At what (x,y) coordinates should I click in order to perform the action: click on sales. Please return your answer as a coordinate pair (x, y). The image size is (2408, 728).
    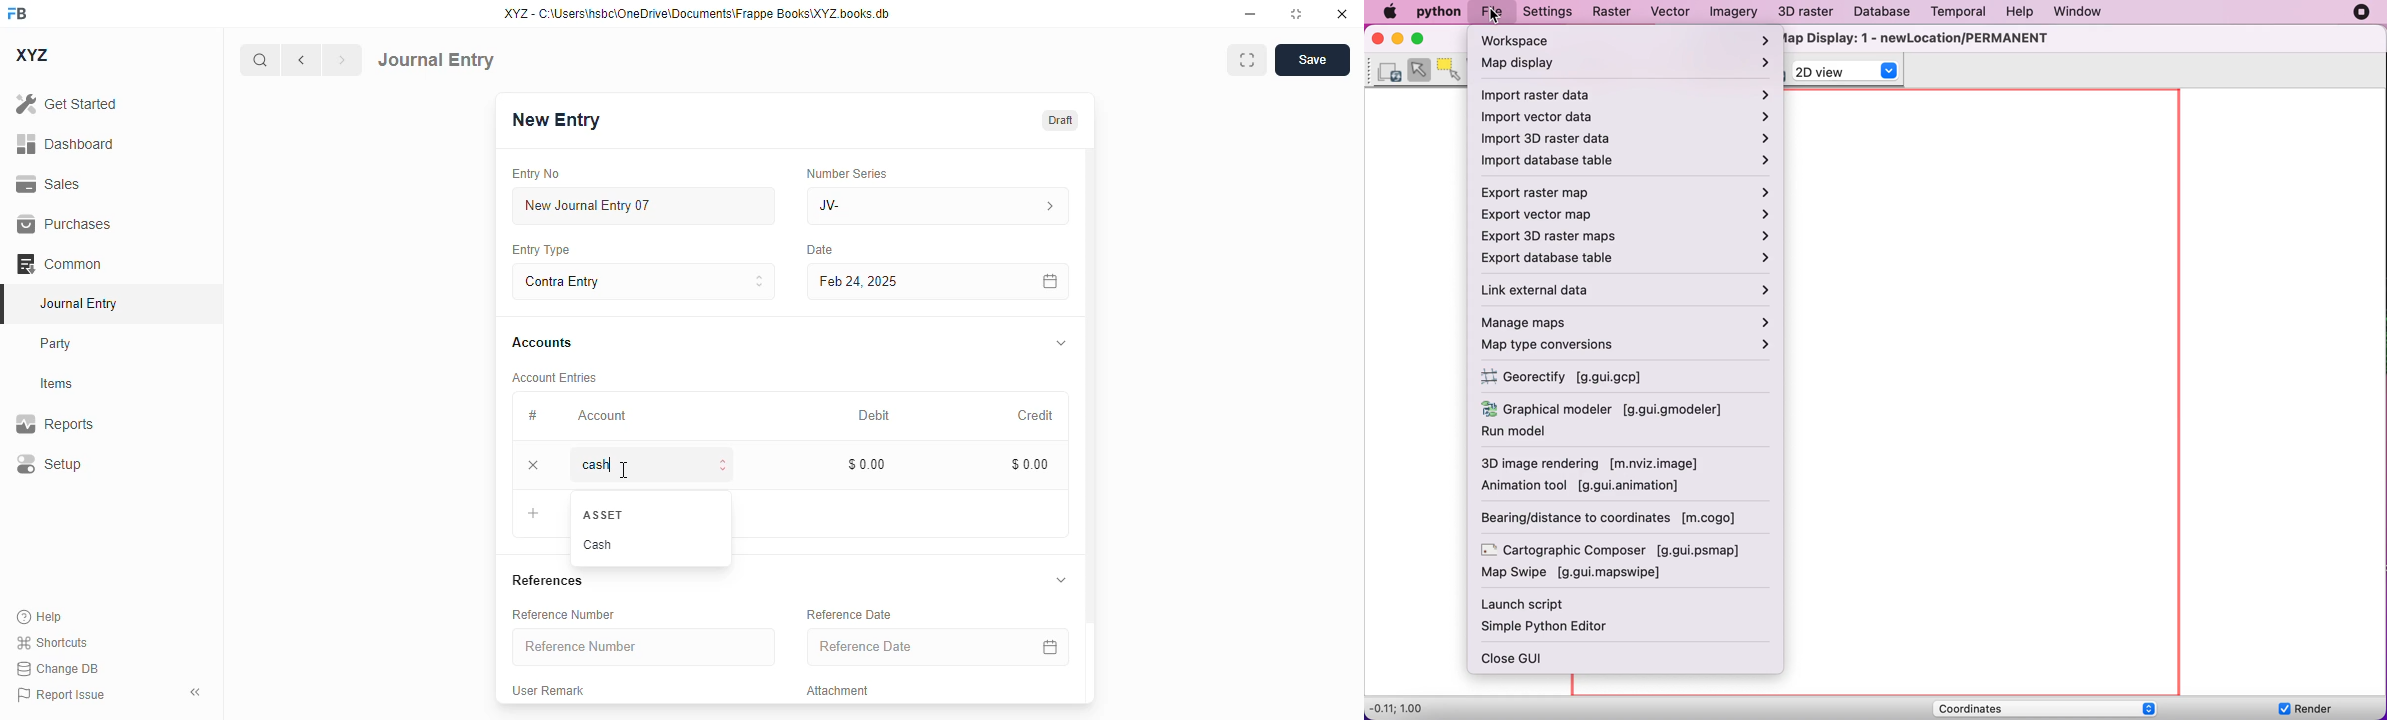
    Looking at the image, I should click on (48, 184).